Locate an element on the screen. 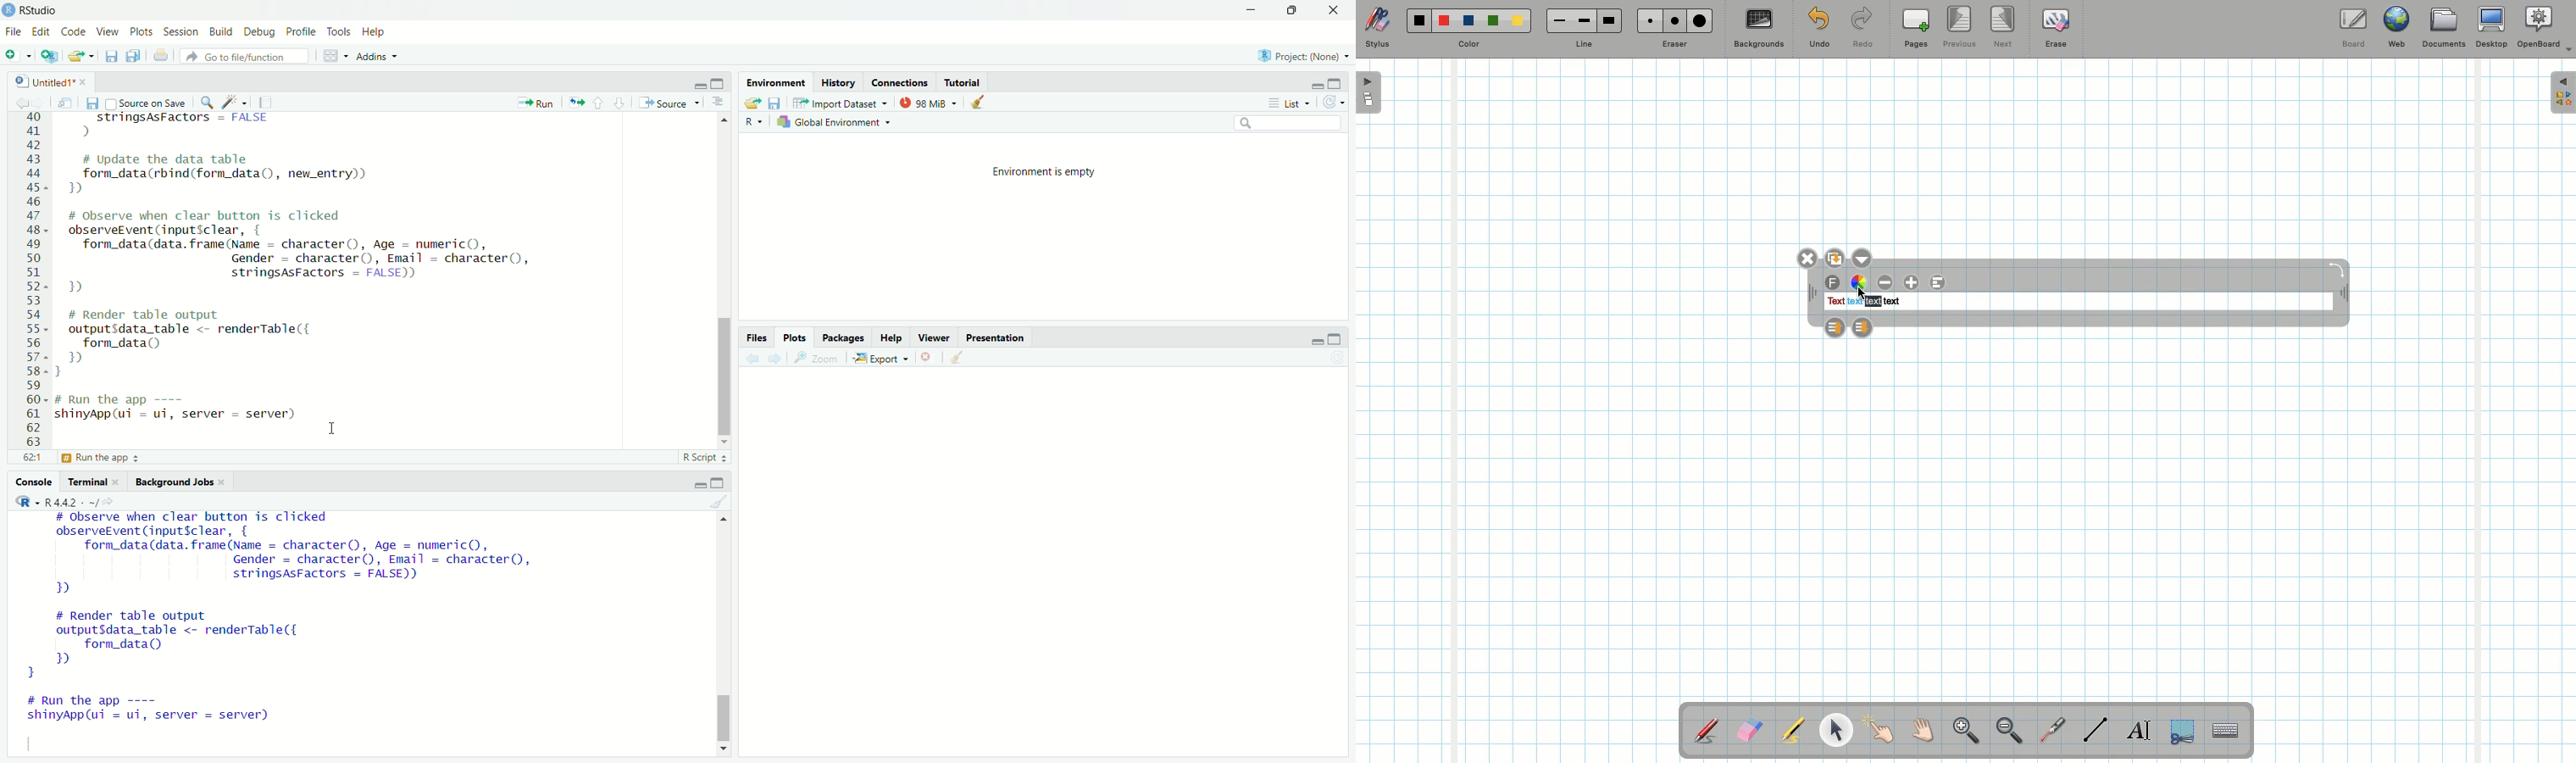 The height and width of the screenshot is (784, 2576). code to run the app is located at coordinates (186, 408).